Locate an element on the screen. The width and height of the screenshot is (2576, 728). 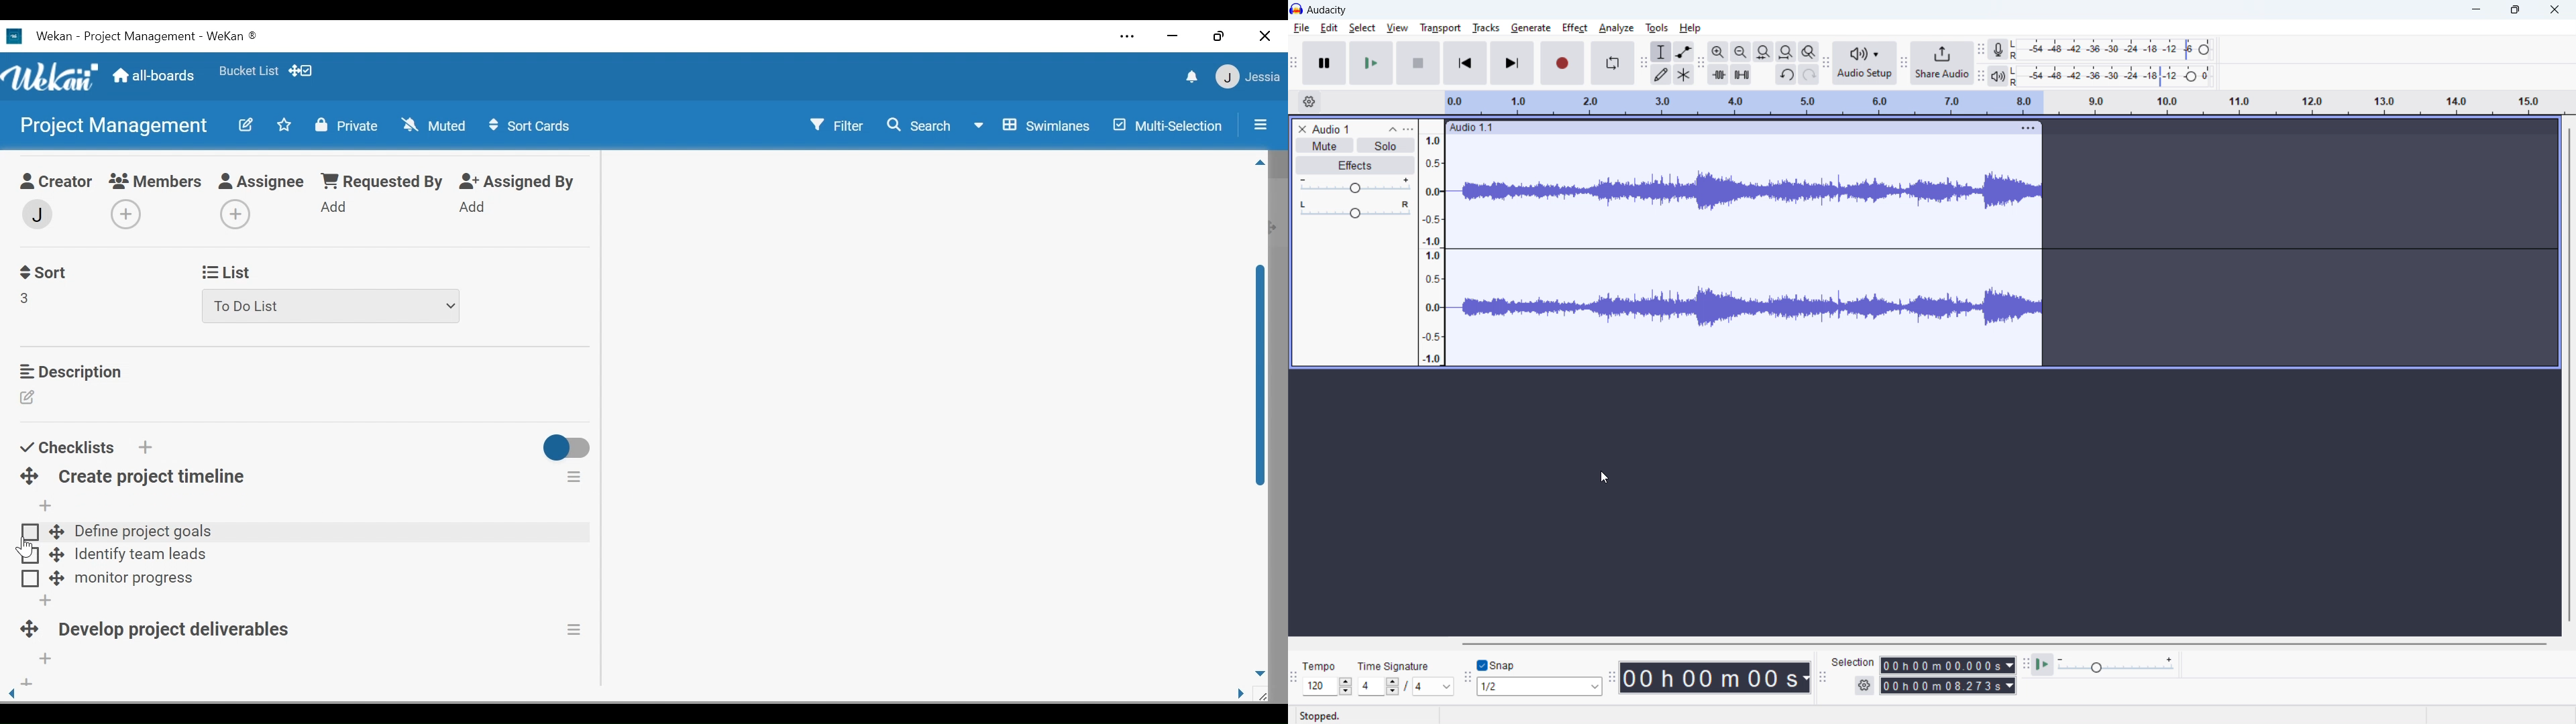
minimize is located at coordinates (1173, 36).